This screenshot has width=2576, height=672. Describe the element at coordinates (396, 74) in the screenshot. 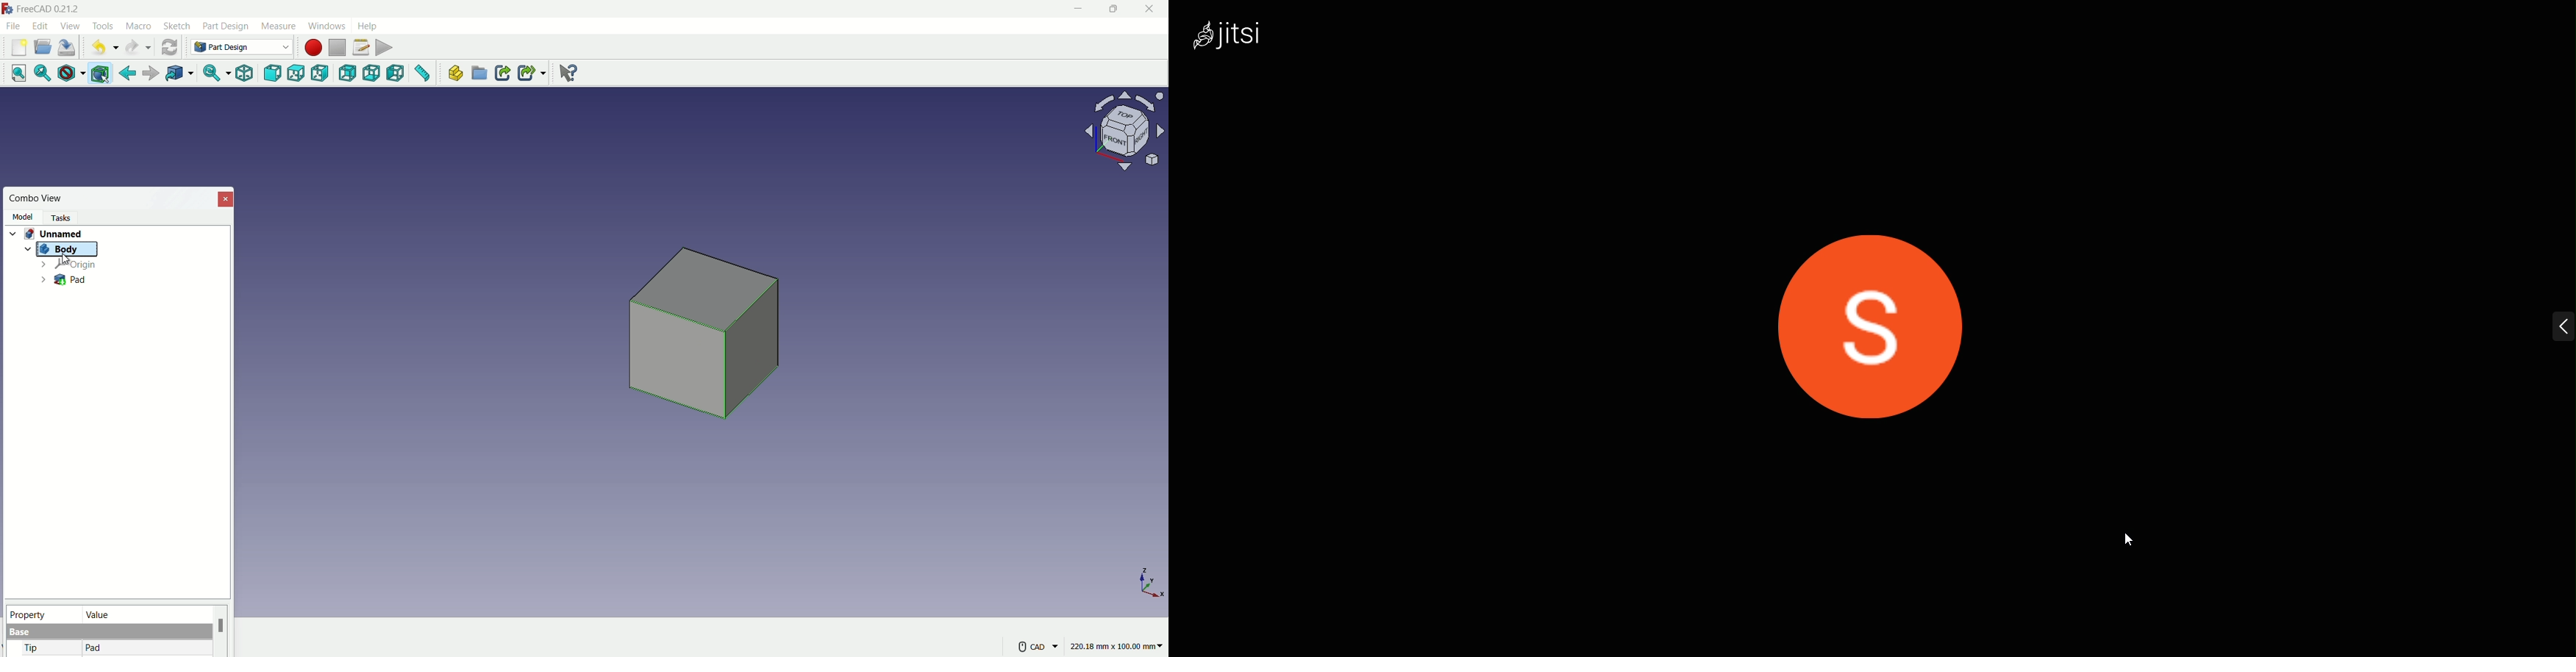

I see `left view` at that location.